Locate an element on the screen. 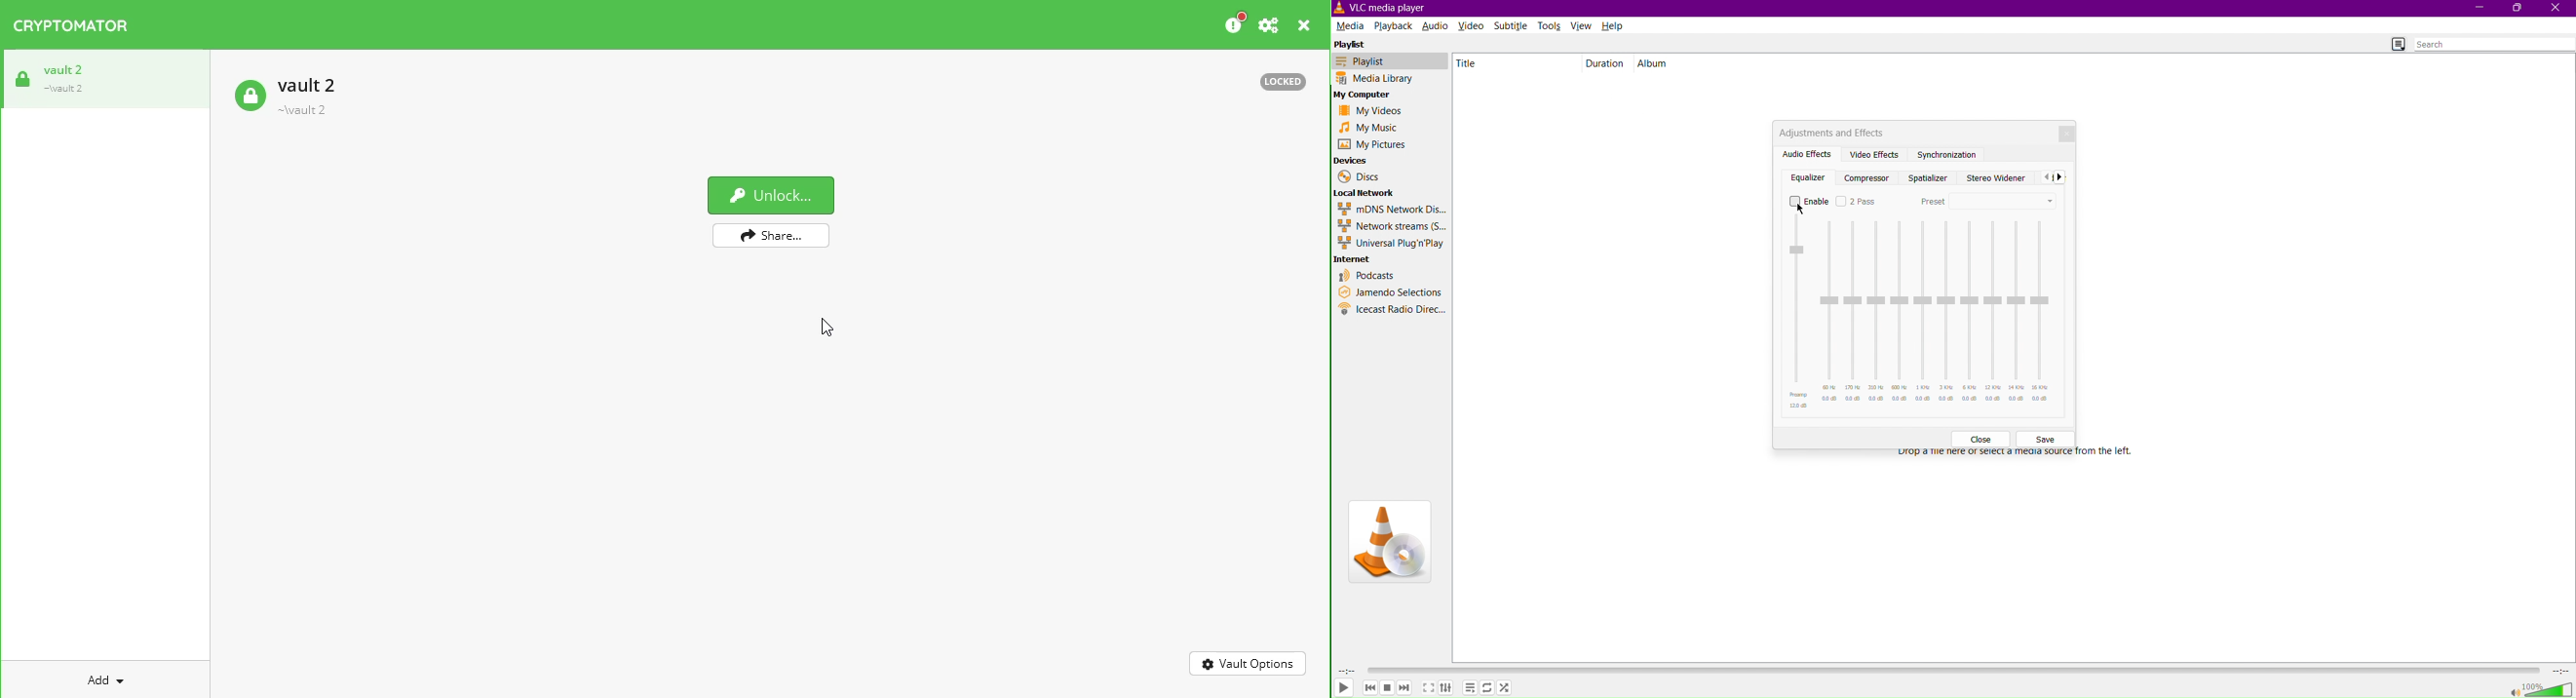  Media Library is located at coordinates (1390, 78).